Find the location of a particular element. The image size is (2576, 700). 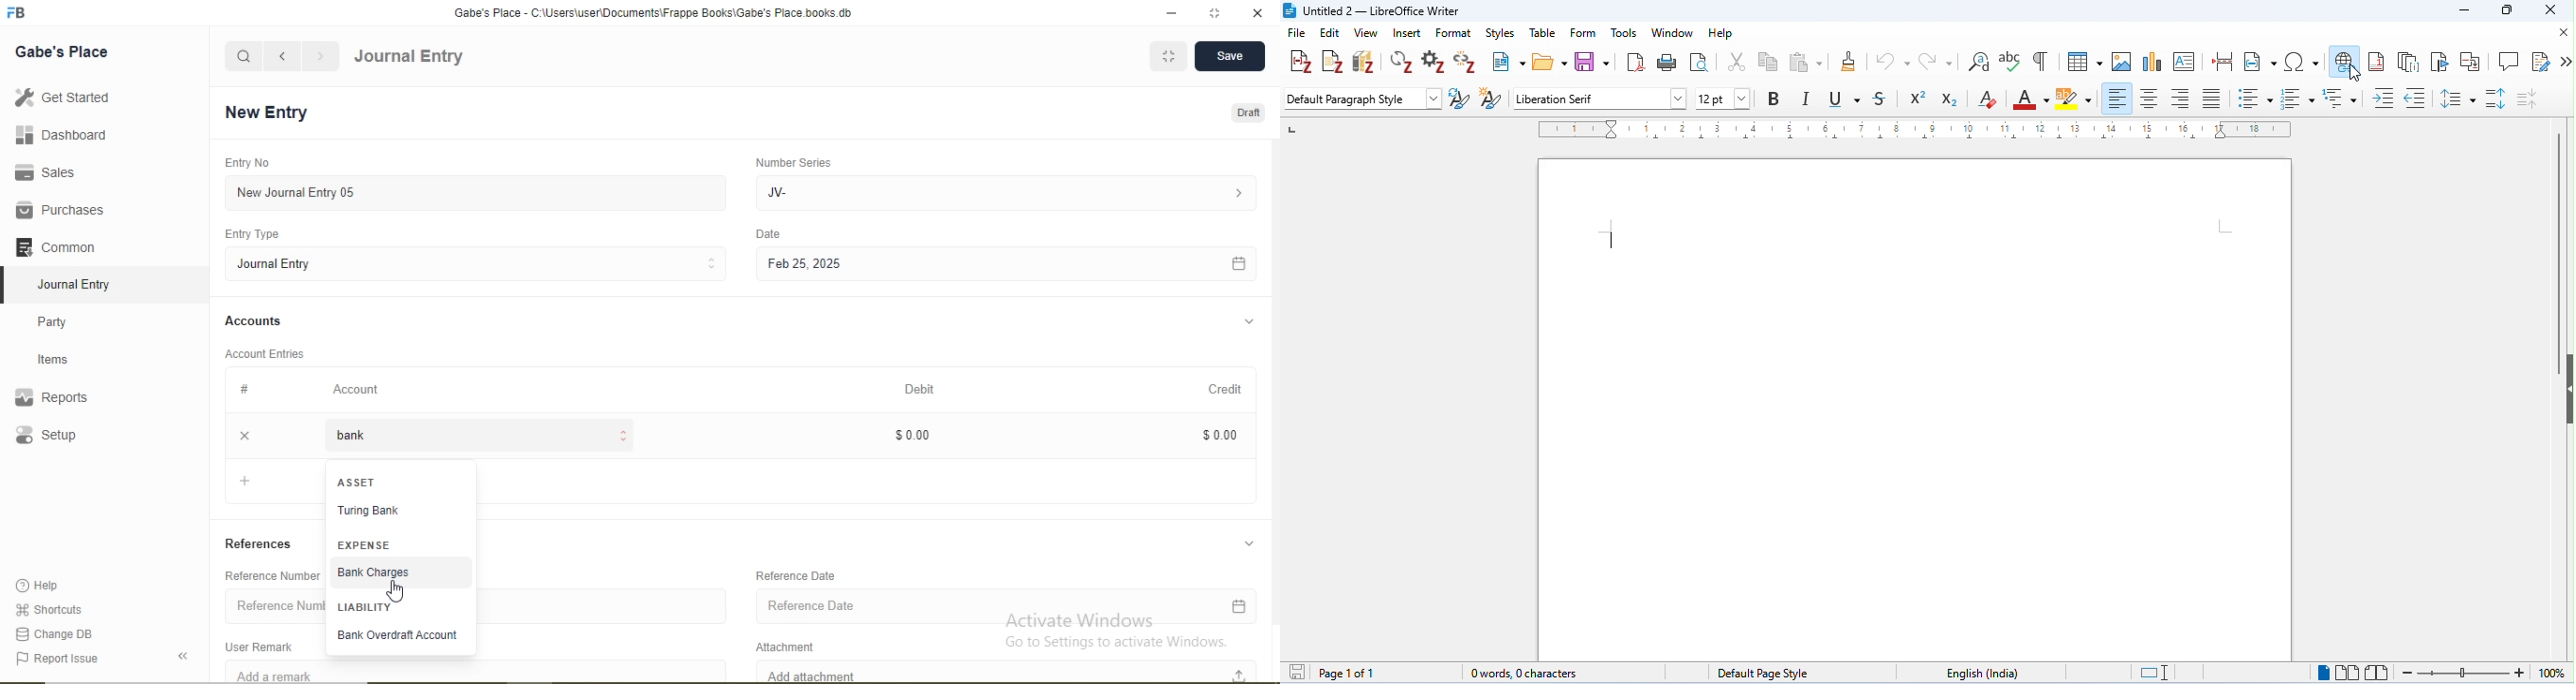

Account Entries is located at coordinates (263, 352).